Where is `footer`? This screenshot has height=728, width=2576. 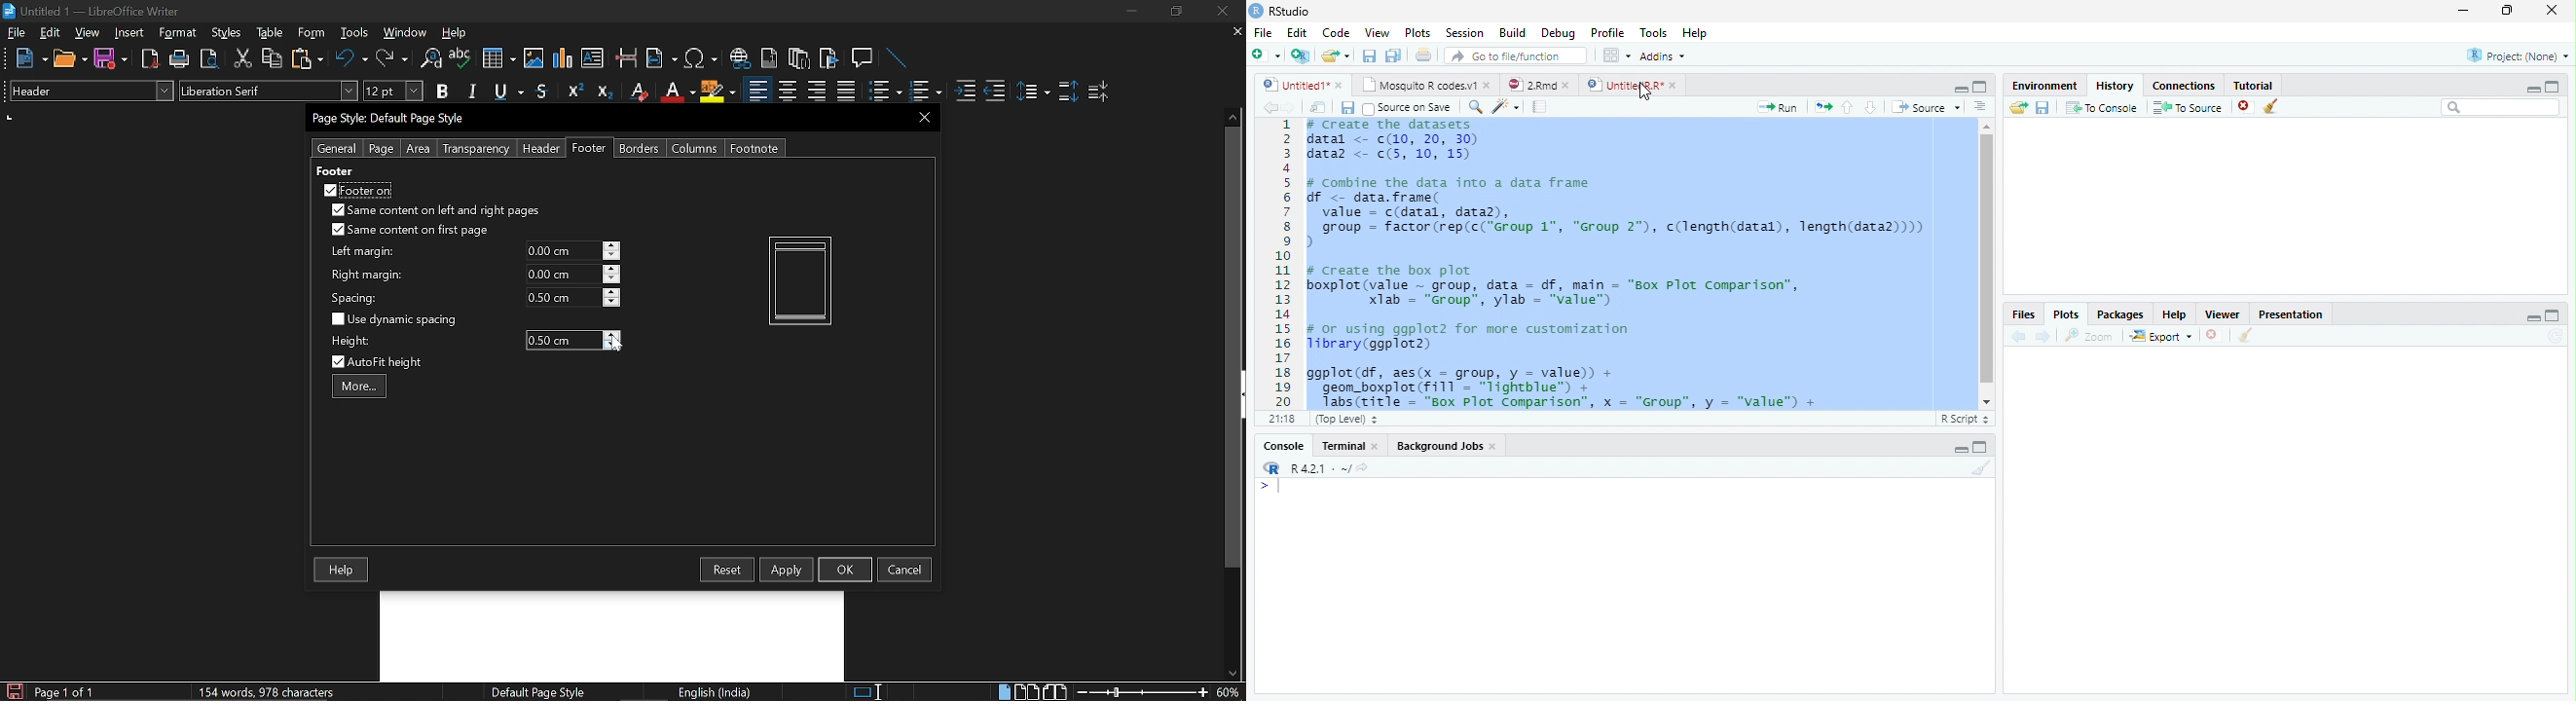 footer is located at coordinates (334, 170).